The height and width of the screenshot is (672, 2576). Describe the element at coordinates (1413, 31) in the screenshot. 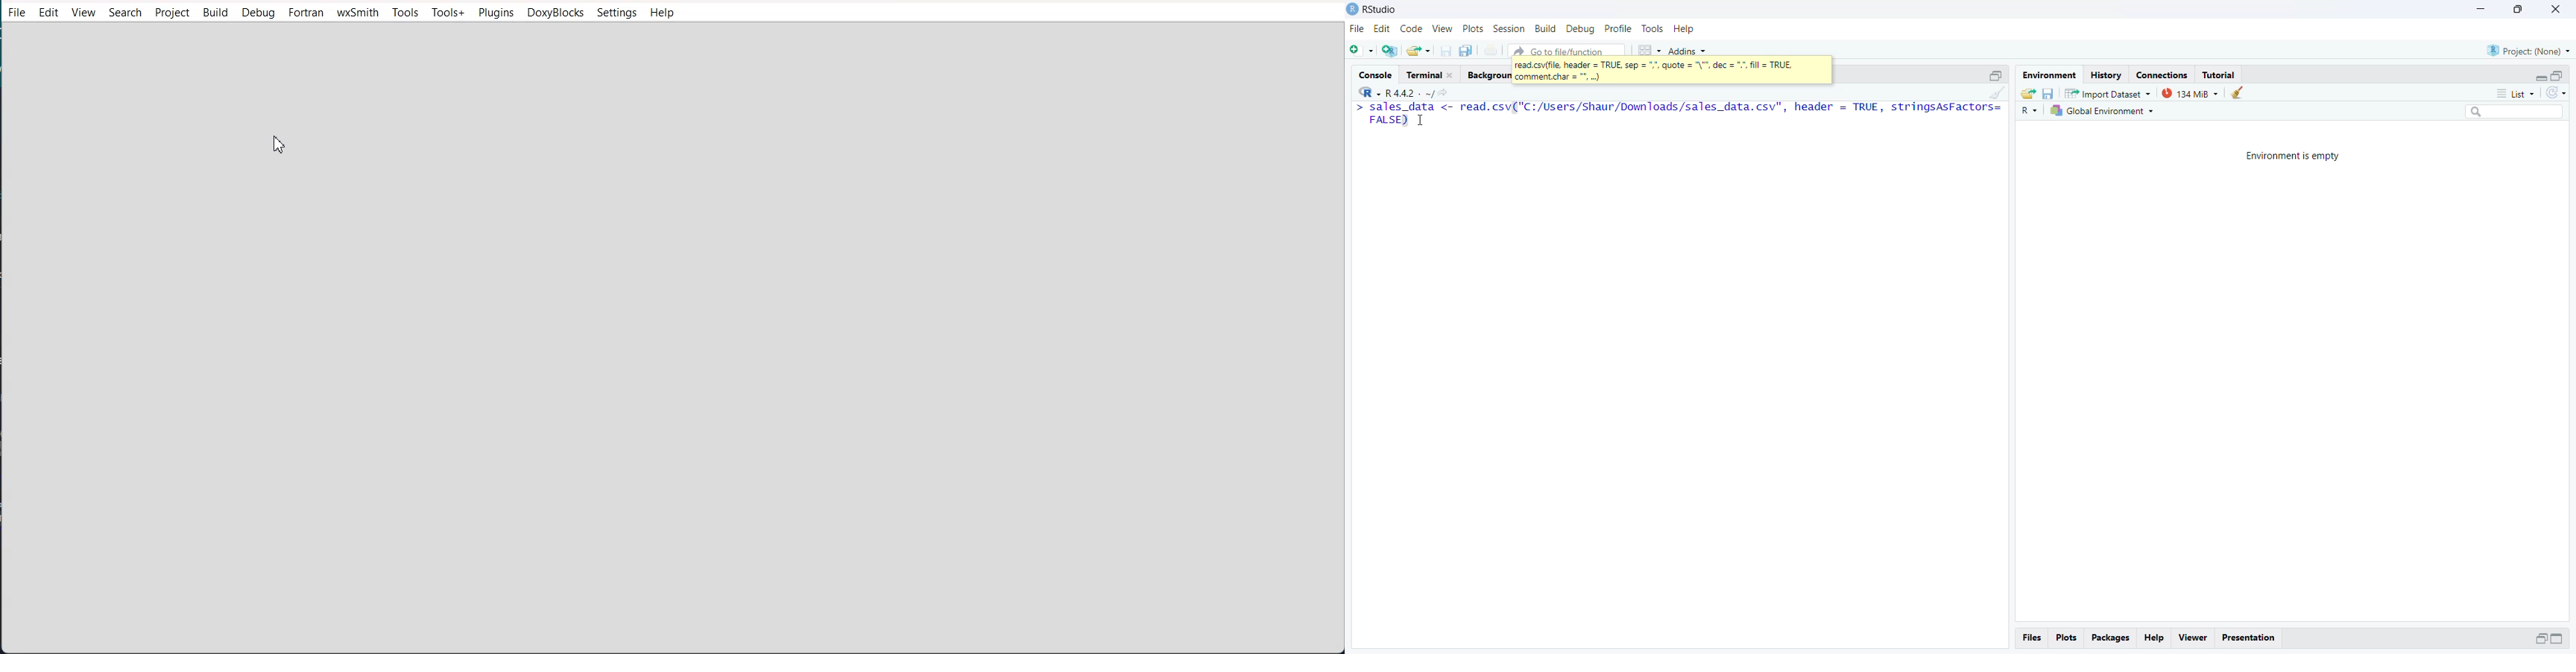

I see `Code` at that location.